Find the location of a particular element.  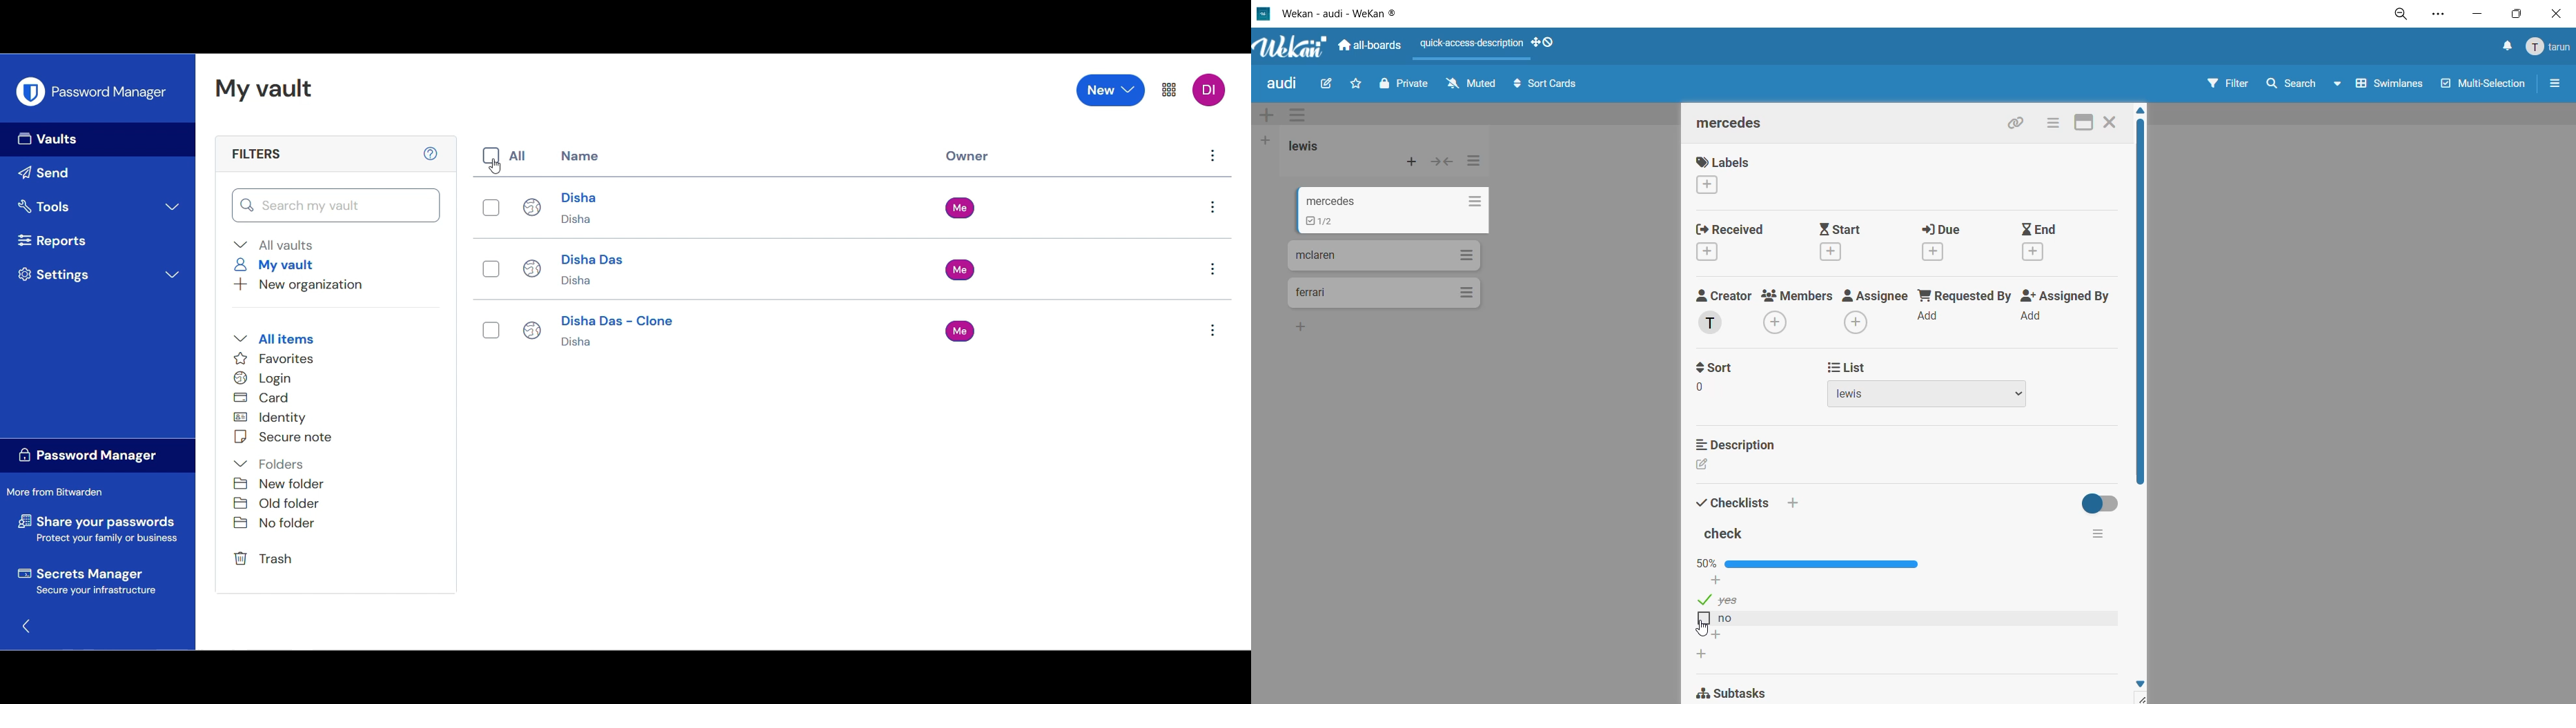

hide completed checklists is located at coordinates (2105, 502).